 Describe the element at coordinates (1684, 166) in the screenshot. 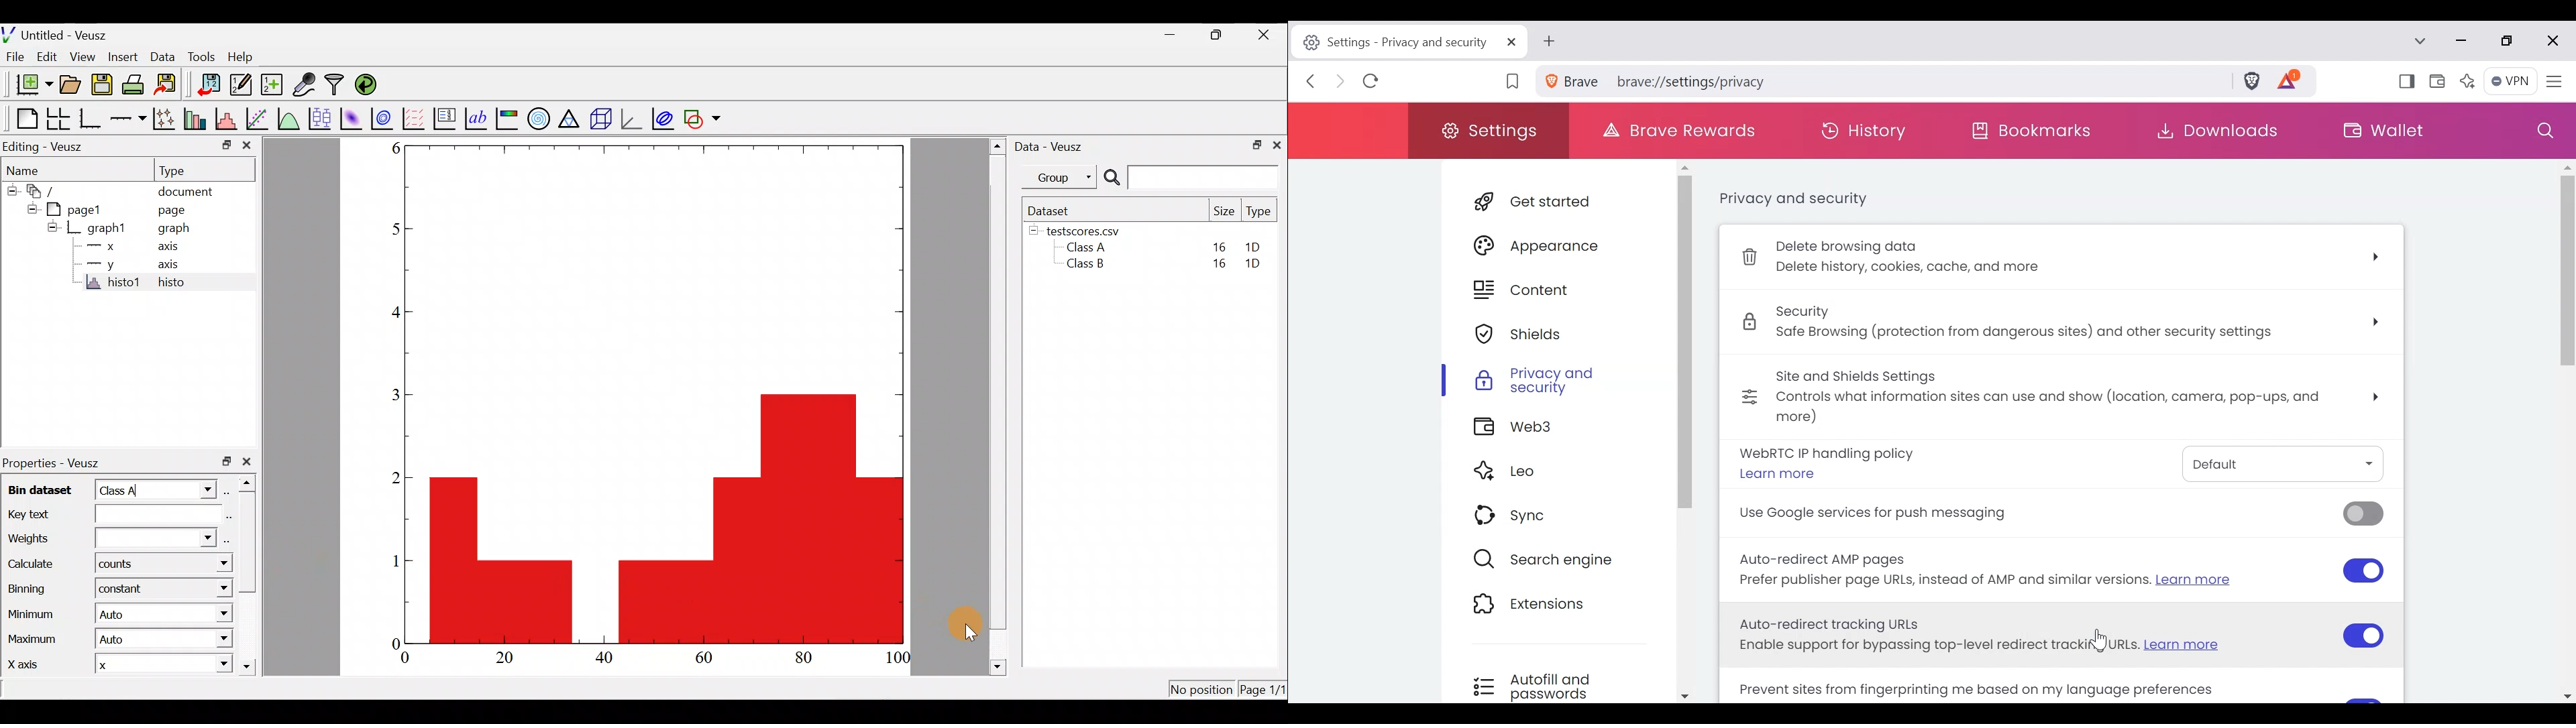

I see `Scroll up` at that location.